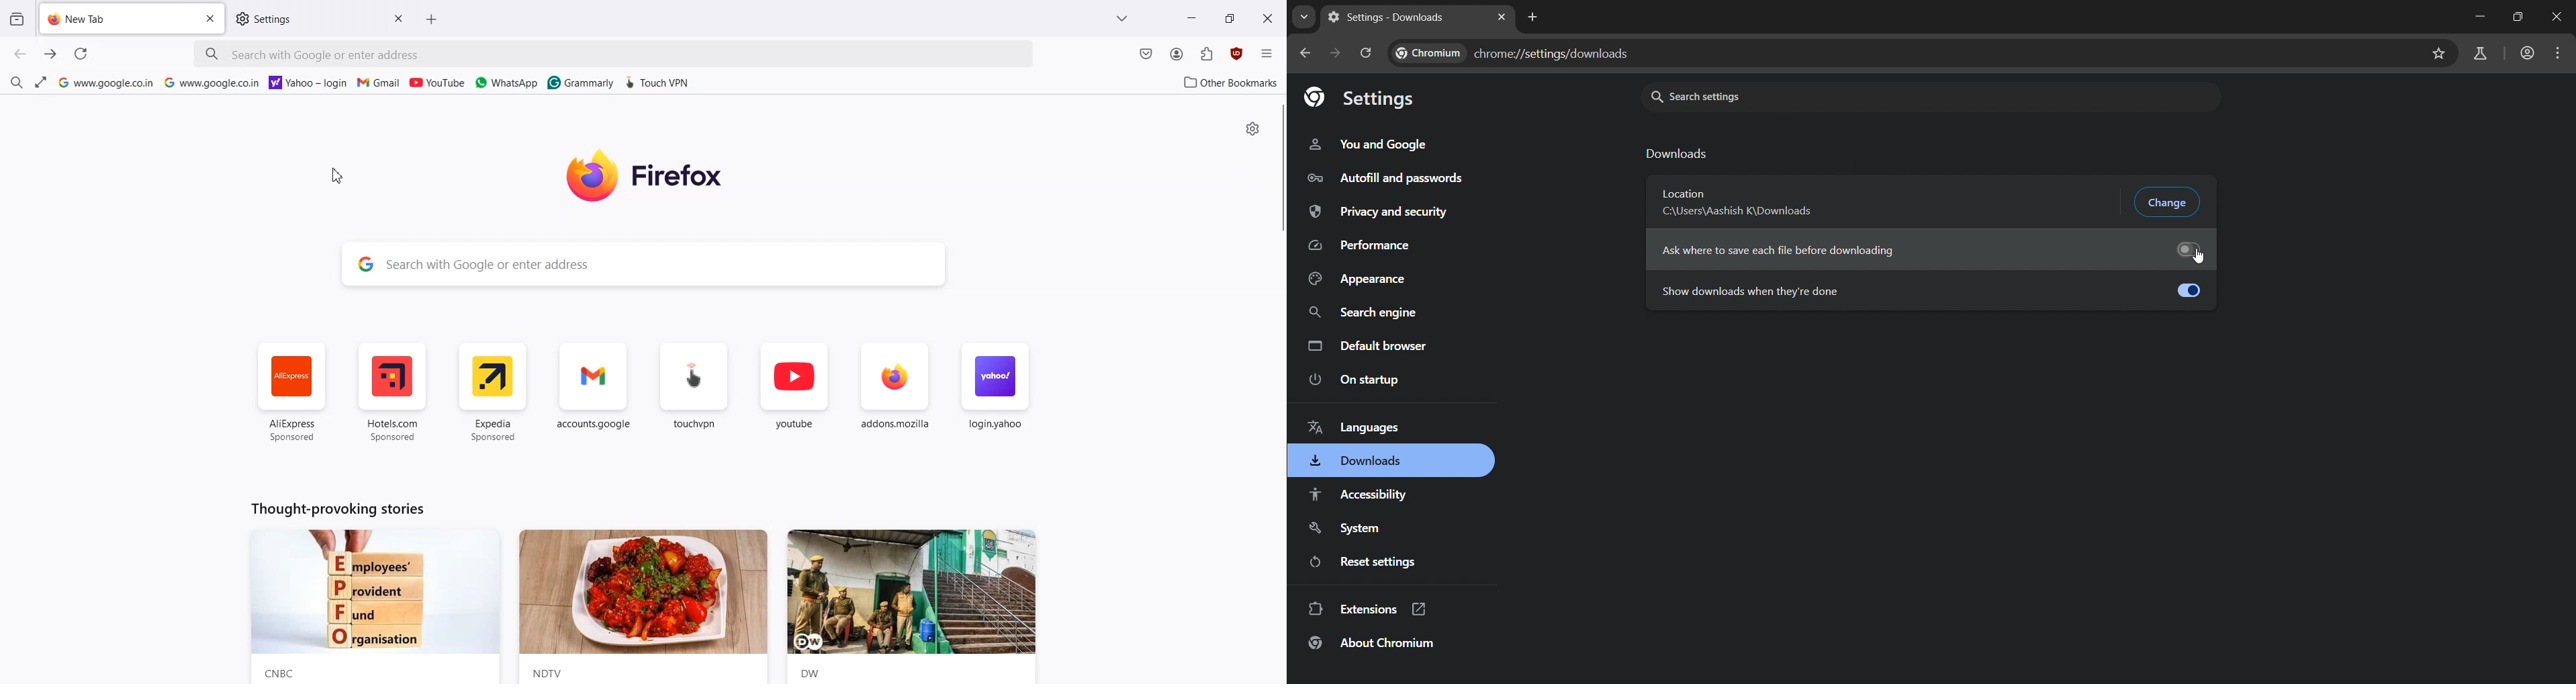 The height and width of the screenshot is (700, 2576). What do you see at coordinates (292, 393) in the screenshot?
I see `AliExpress Sponsored` at bounding box center [292, 393].